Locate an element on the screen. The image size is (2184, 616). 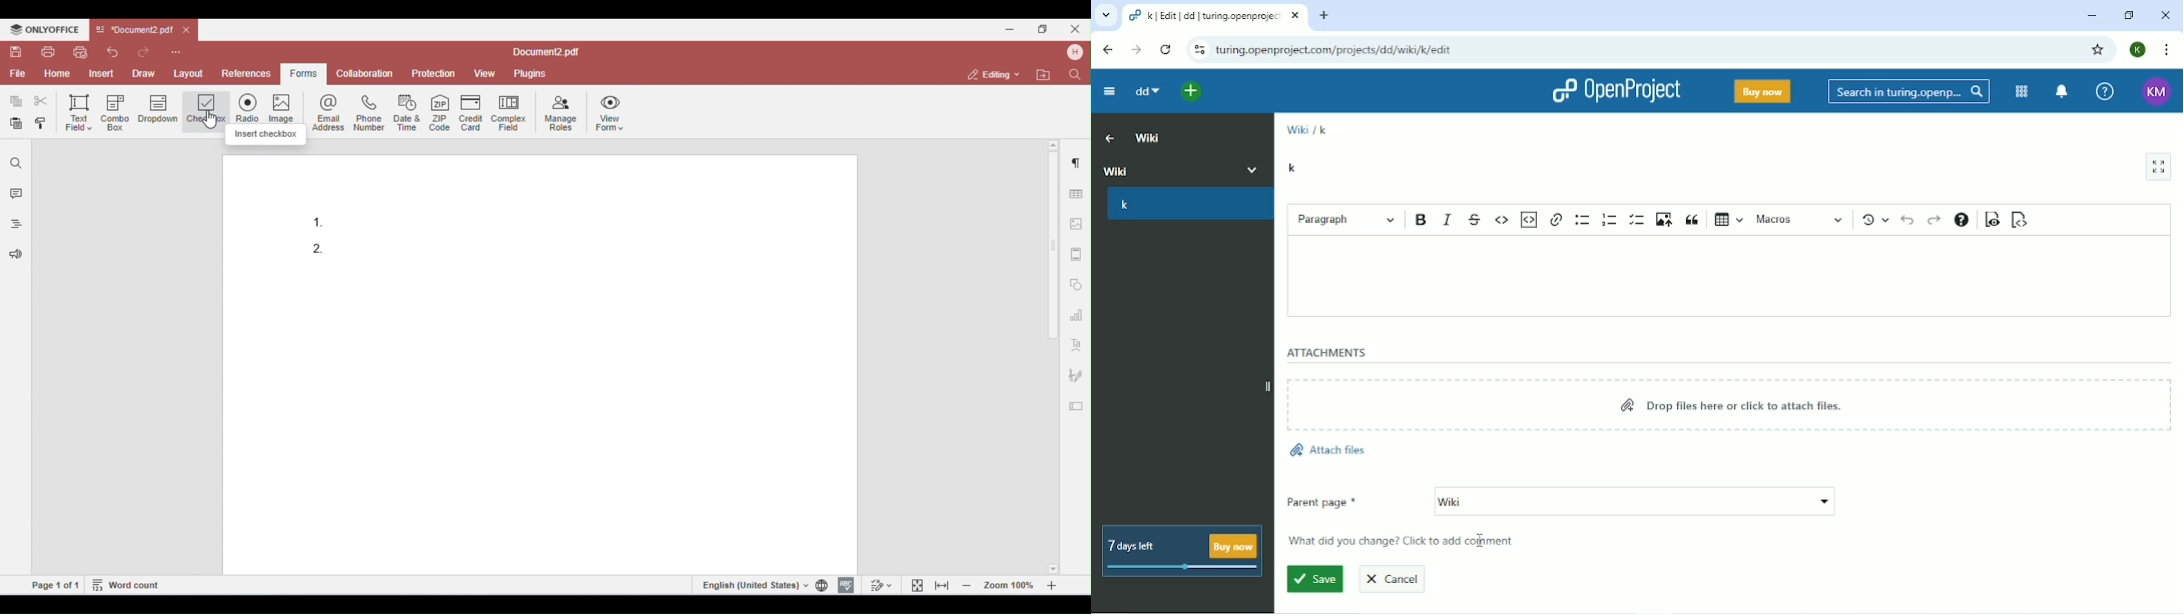
View site information is located at coordinates (1200, 50).